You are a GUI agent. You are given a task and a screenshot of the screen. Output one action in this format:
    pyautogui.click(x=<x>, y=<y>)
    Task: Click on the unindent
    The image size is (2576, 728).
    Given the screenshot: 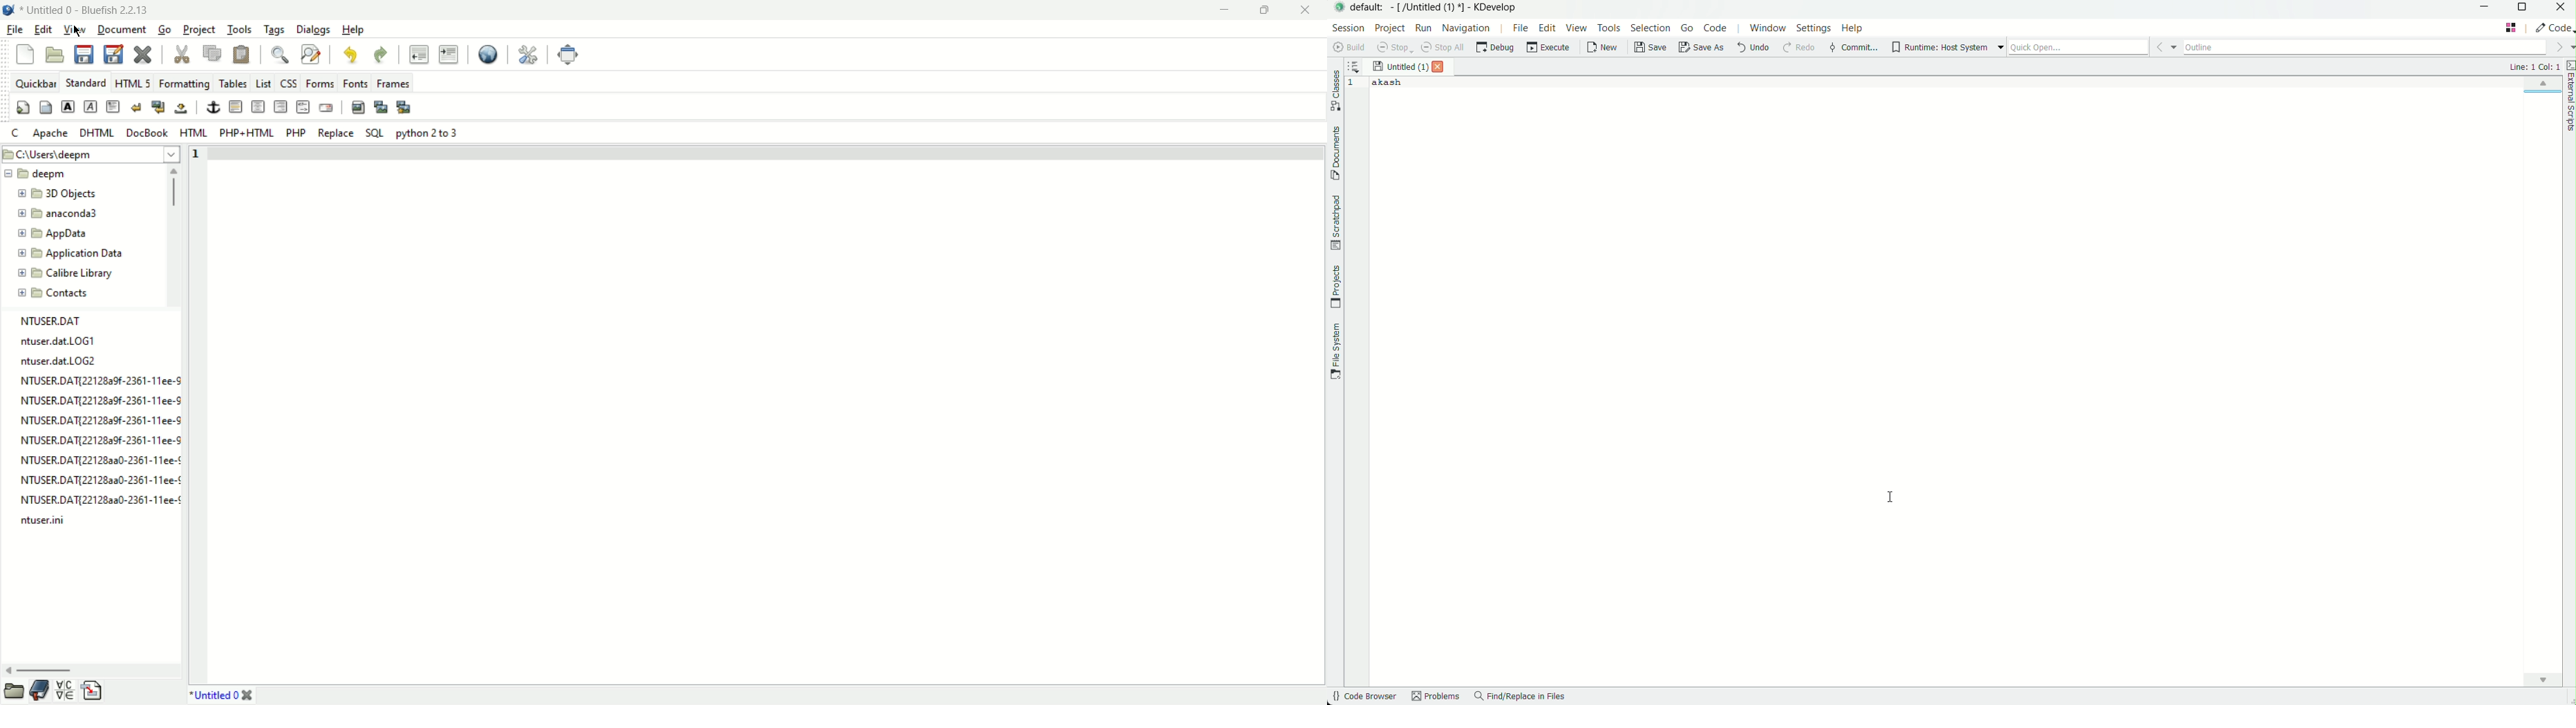 What is the action you would take?
    pyautogui.click(x=418, y=55)
    